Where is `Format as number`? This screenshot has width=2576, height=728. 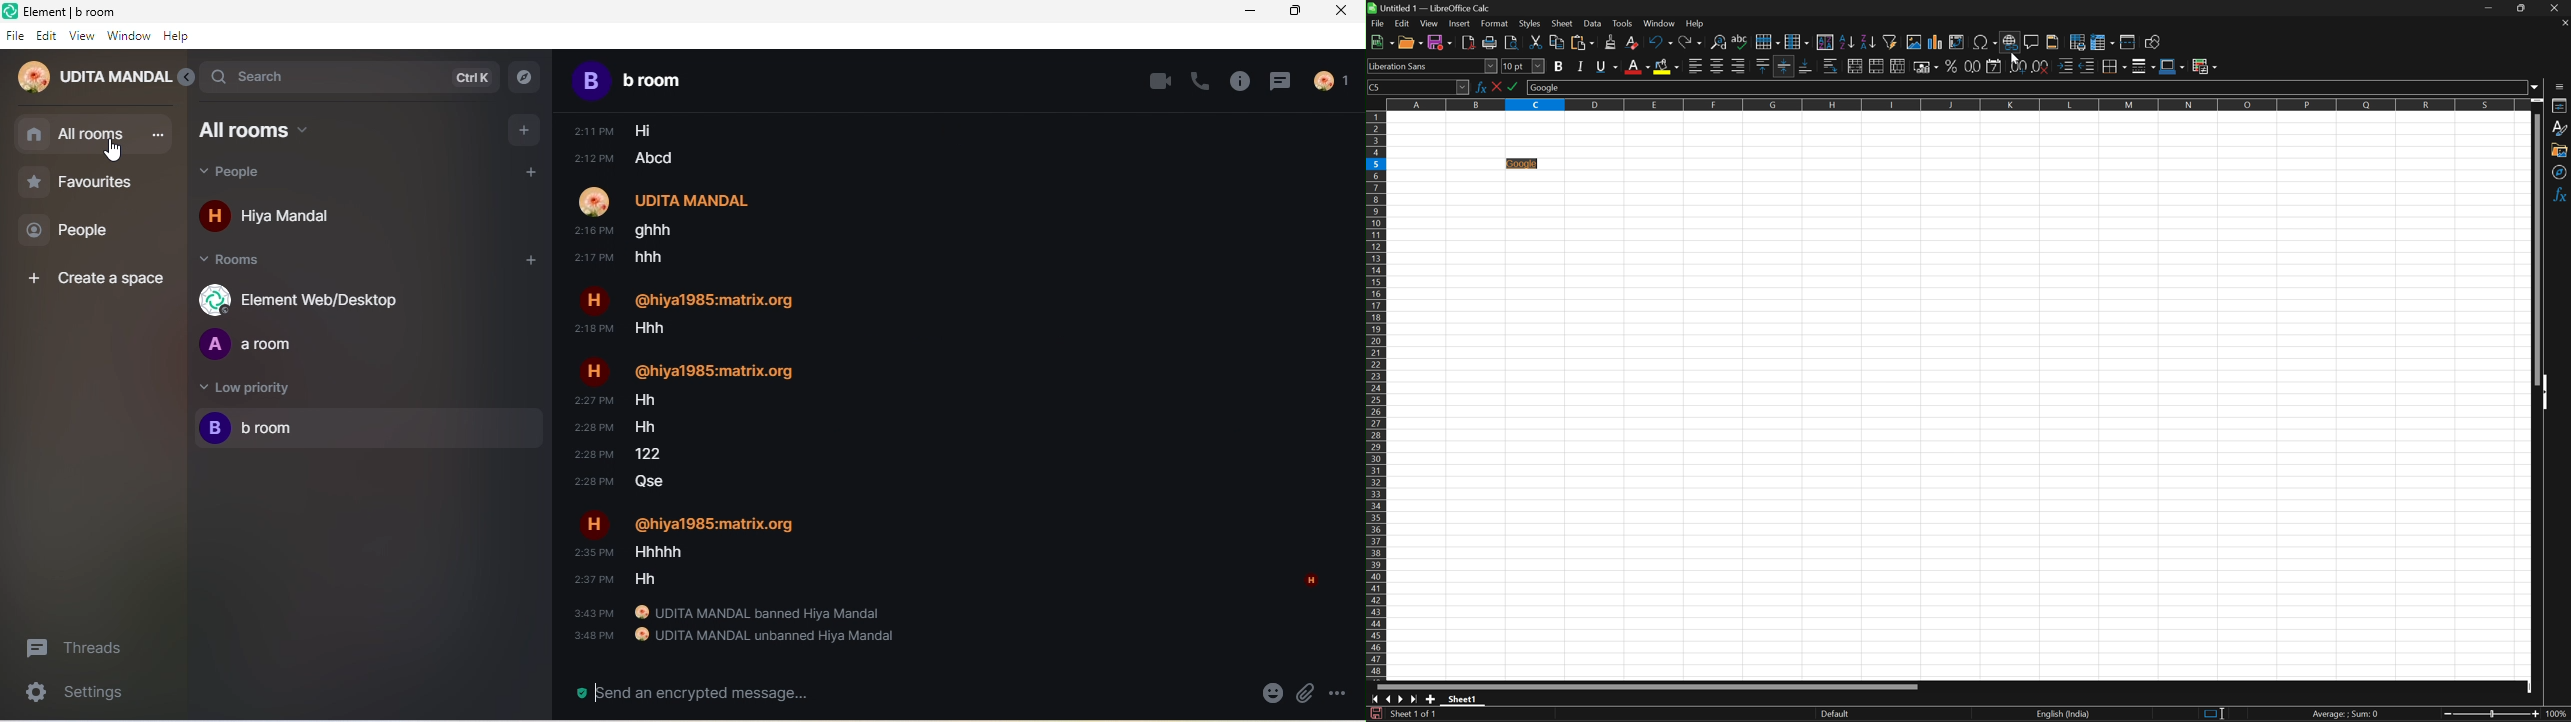 Format as number is located at coordinates (1972, 67).